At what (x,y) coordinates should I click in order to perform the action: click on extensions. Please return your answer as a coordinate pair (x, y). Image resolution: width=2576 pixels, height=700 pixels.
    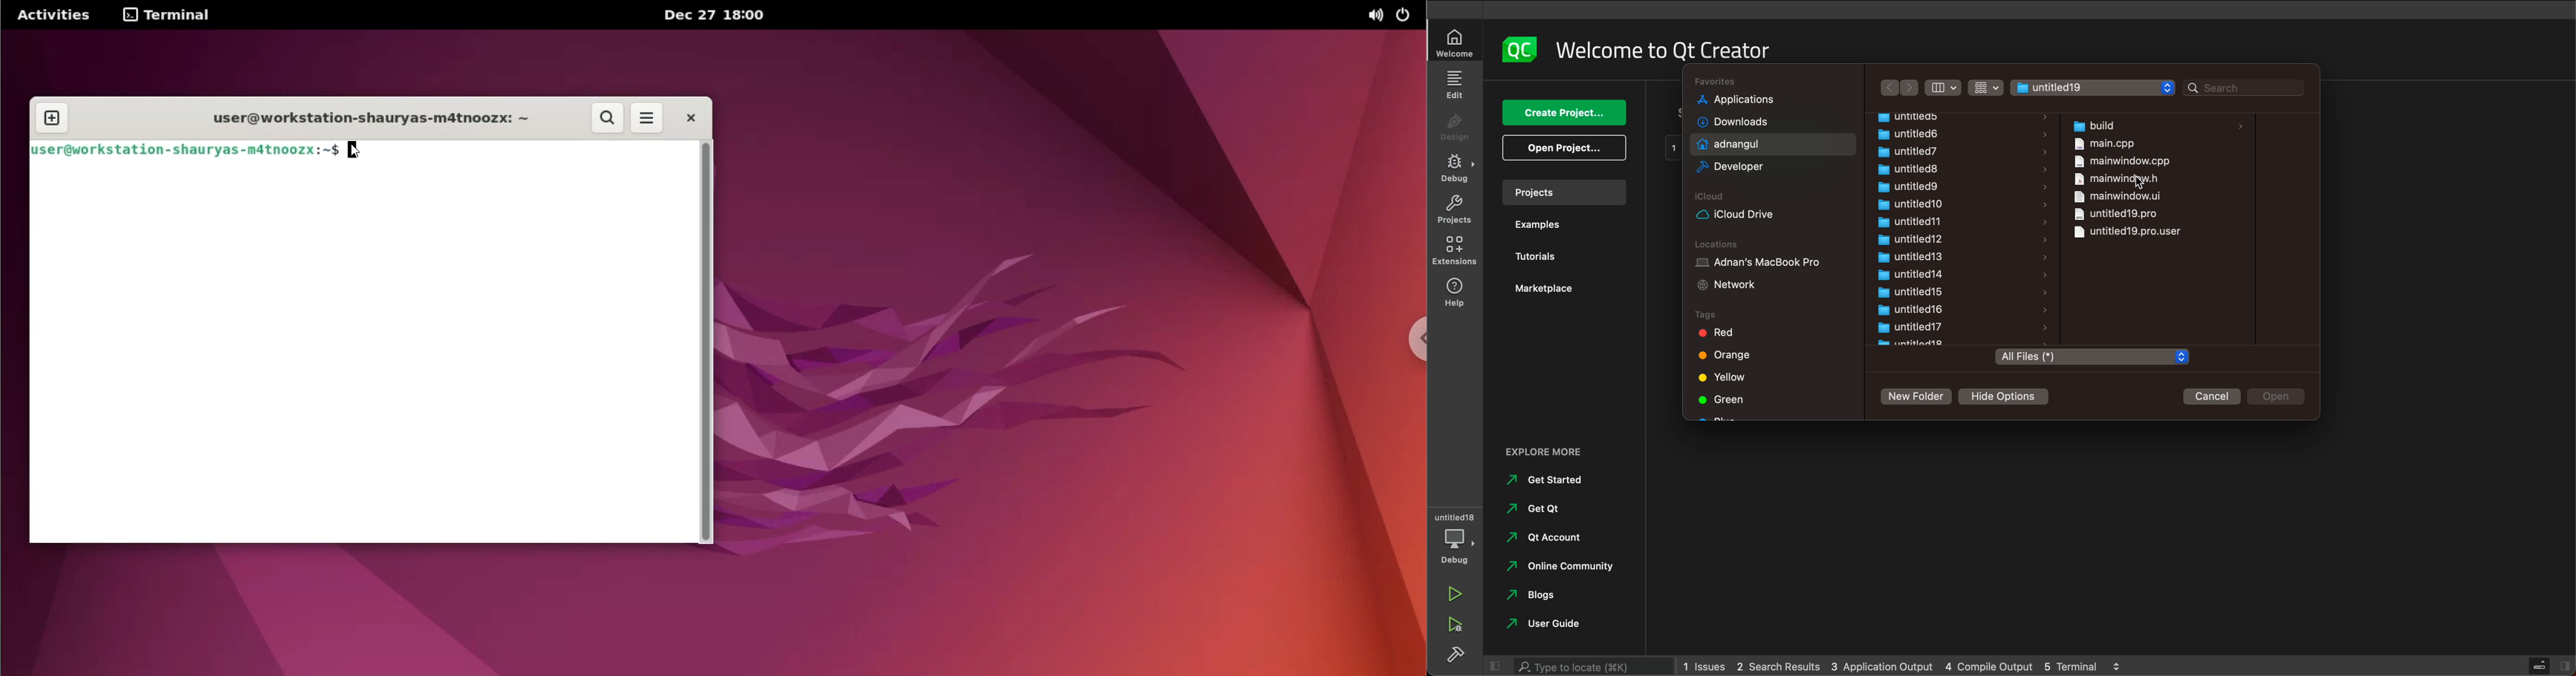
    Looking at the image, I should click on (1456, 250).